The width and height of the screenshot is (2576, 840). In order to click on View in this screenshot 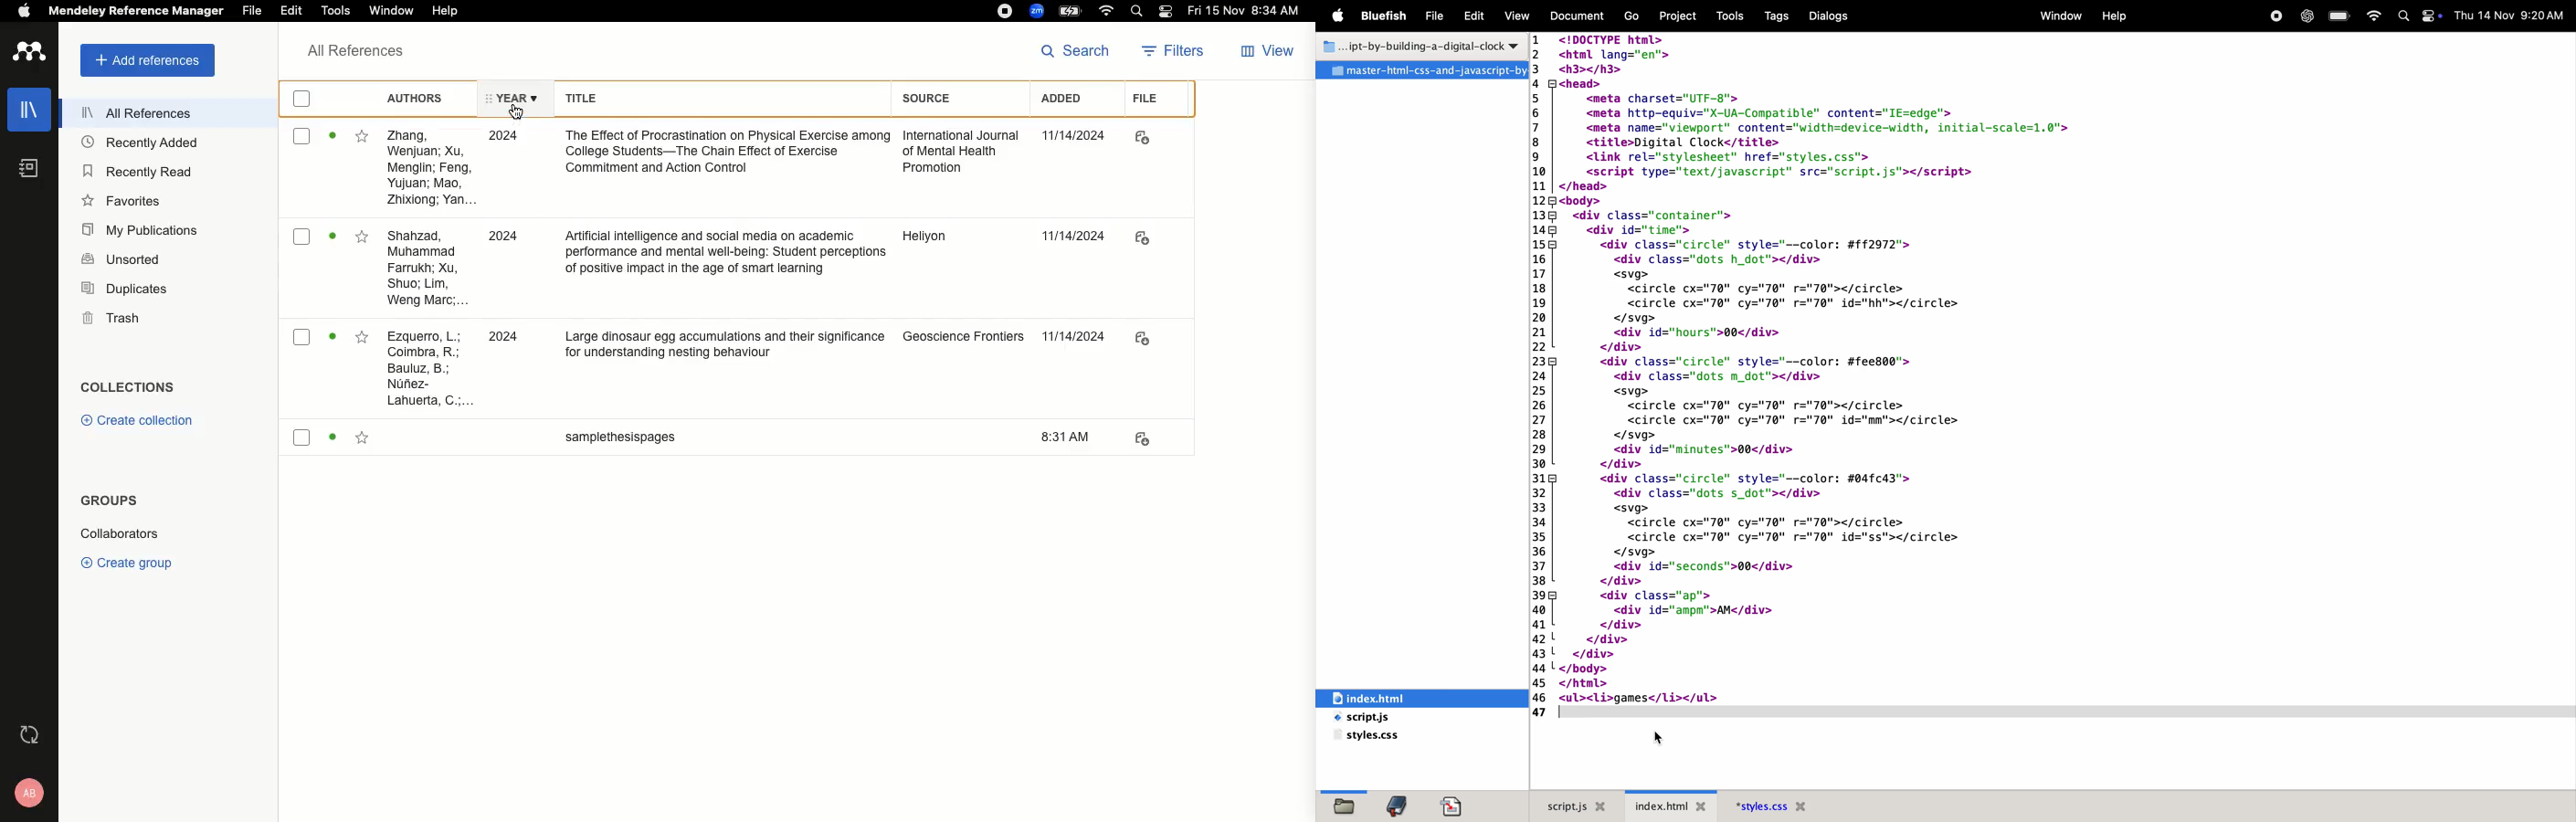, I will do `click(1265, 51)`.